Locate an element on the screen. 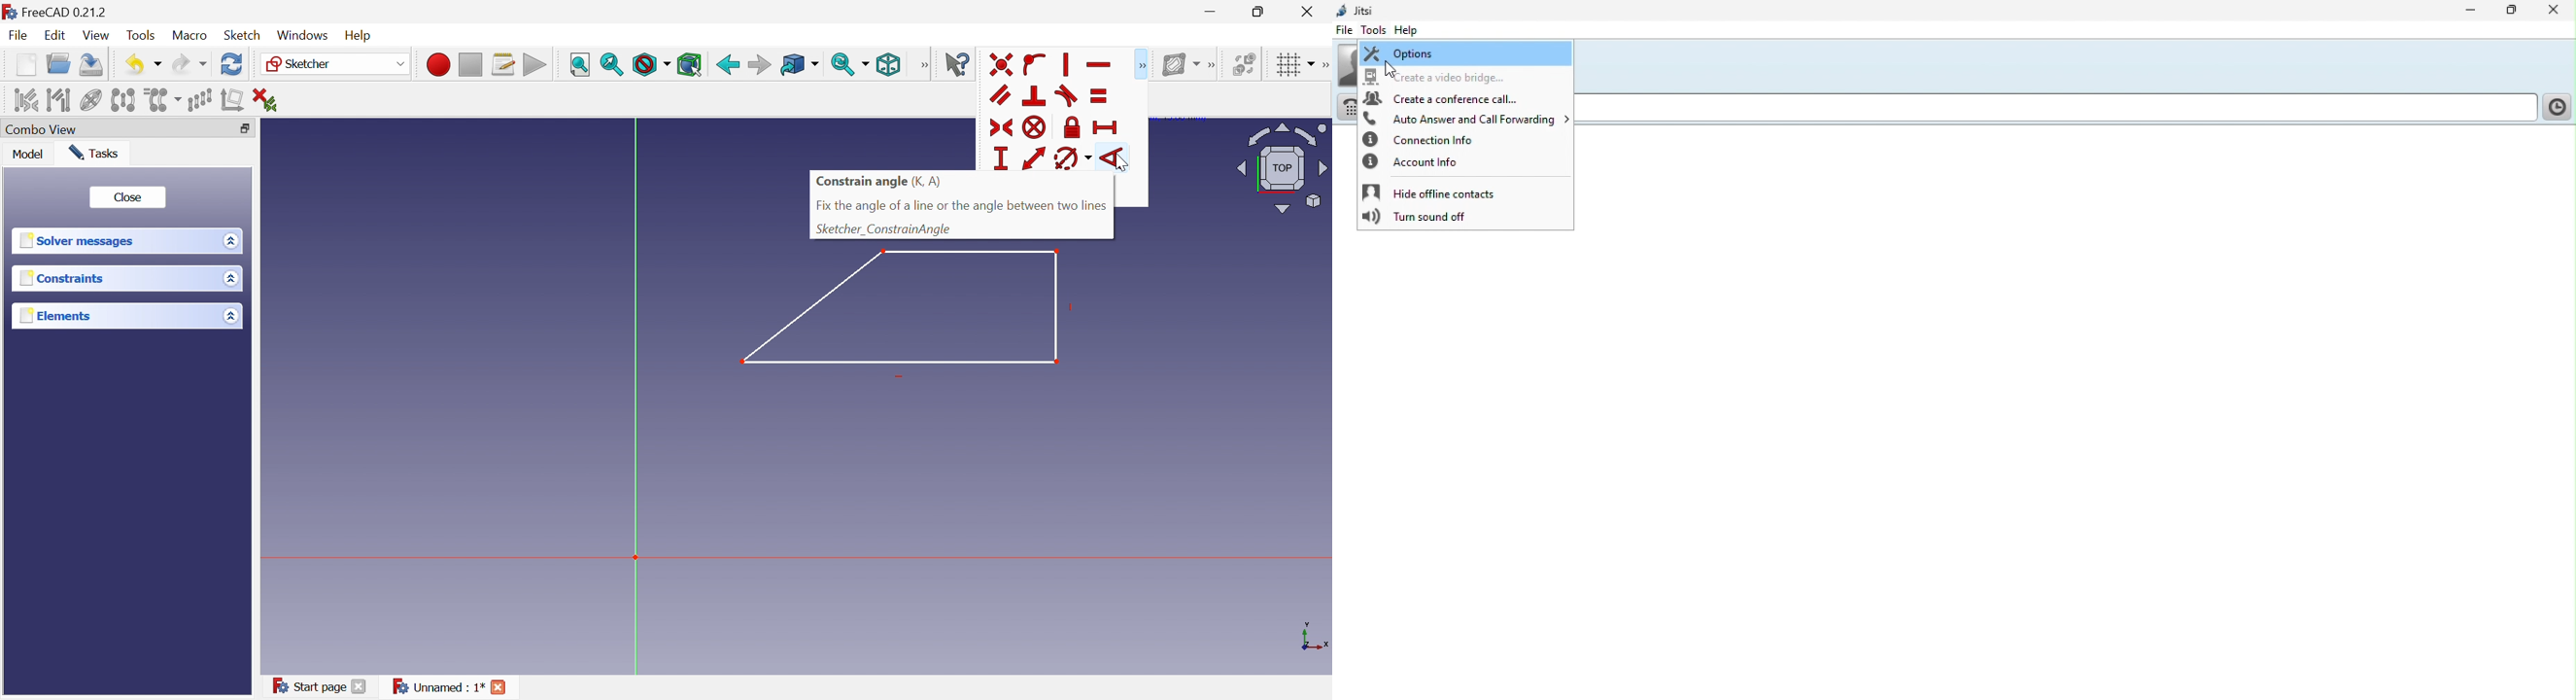  Elements is located at coordinates (53, 315).